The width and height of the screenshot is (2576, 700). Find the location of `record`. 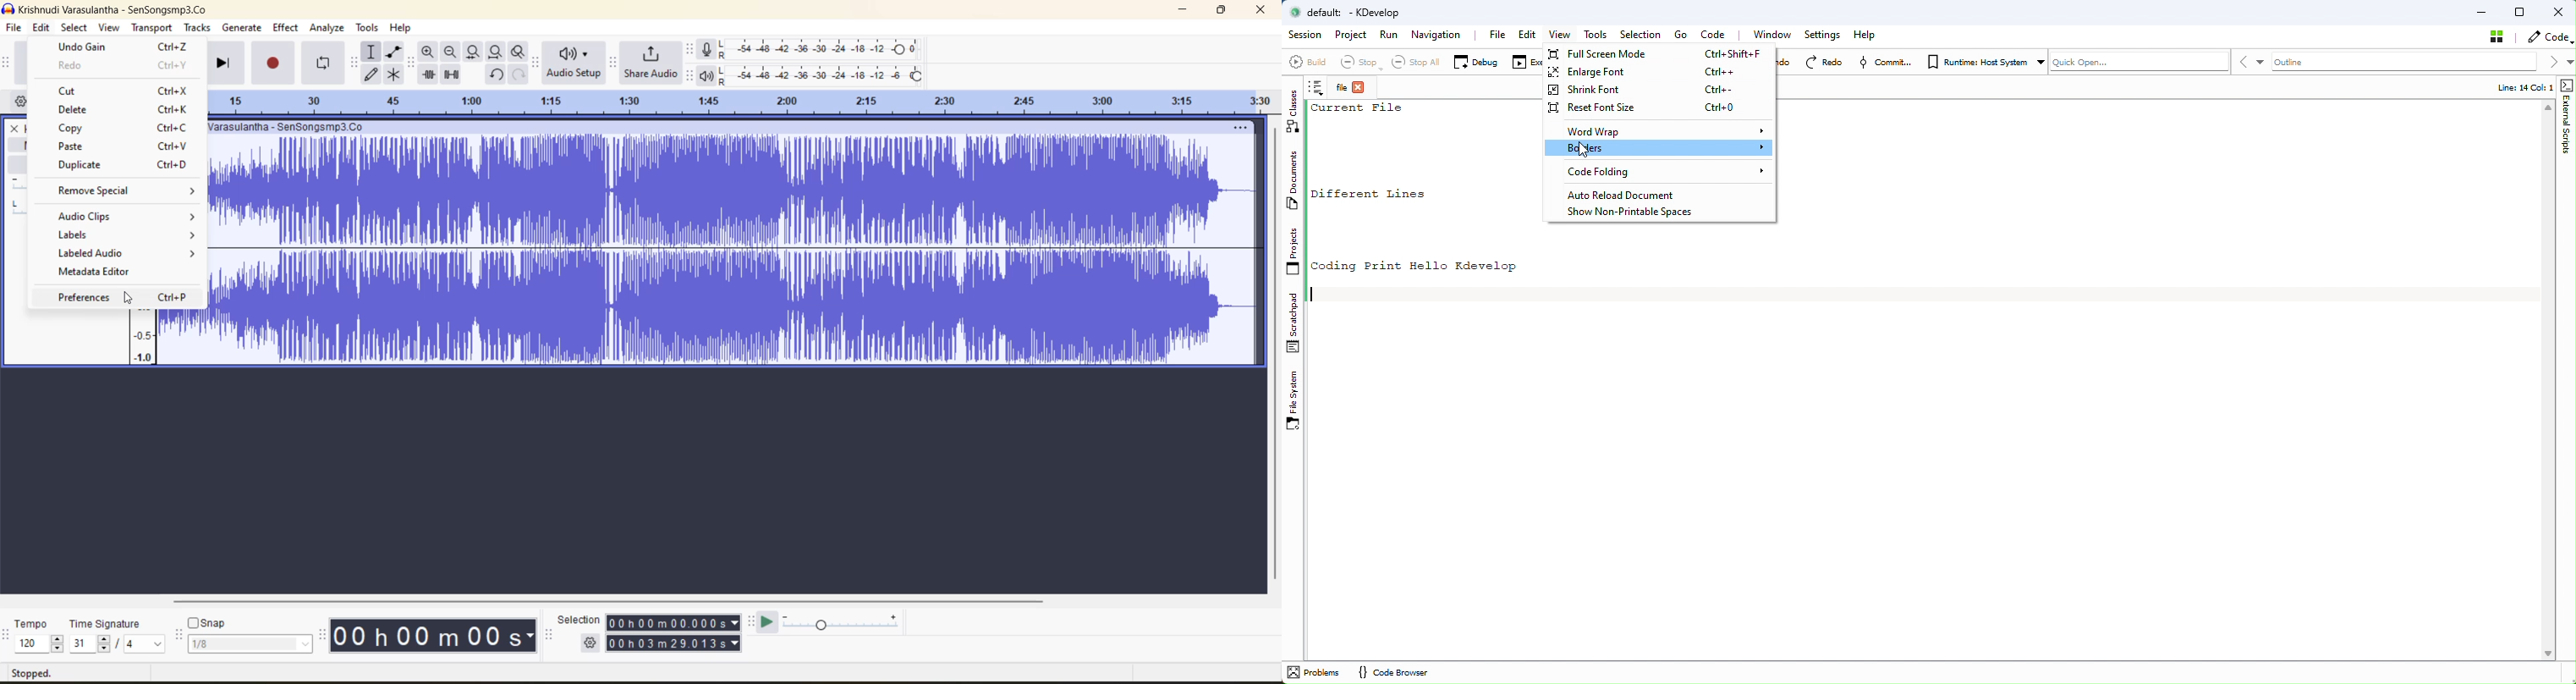

record is located at coordinates (275, 62).